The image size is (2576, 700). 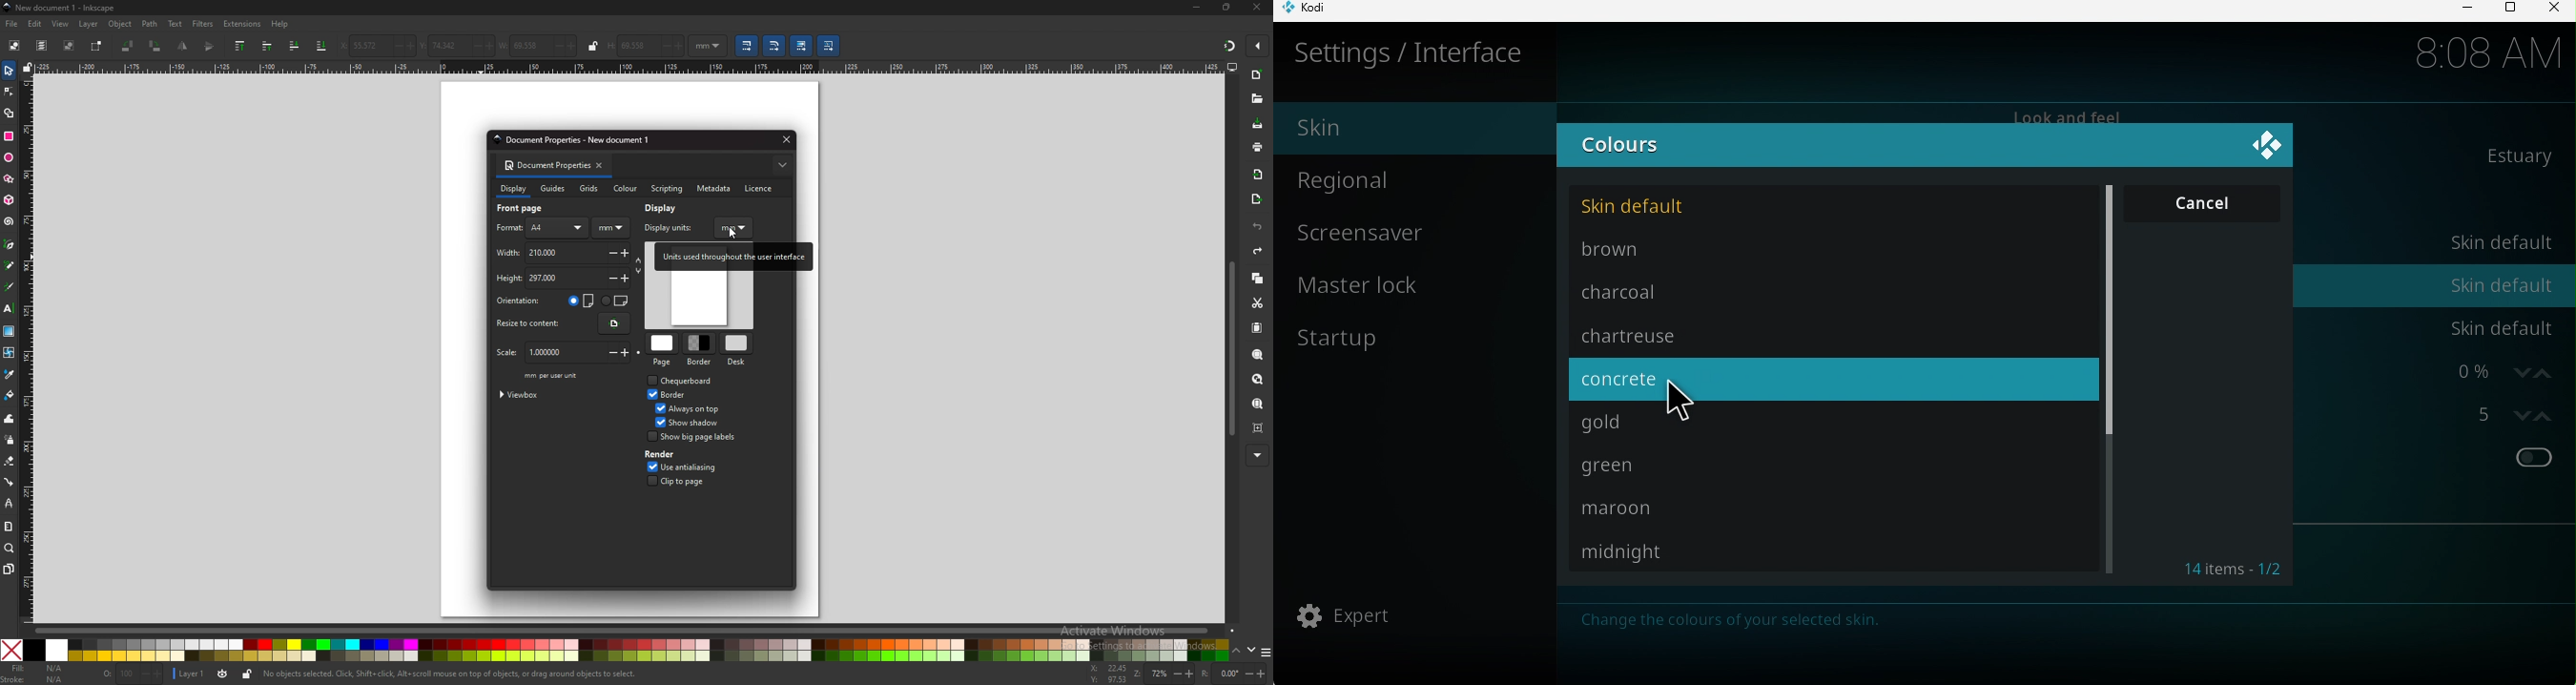 What do you see at coordinates (2482, 52) in the screenshot?
I see `8:08 AM` at bounding box center [2482, 52].